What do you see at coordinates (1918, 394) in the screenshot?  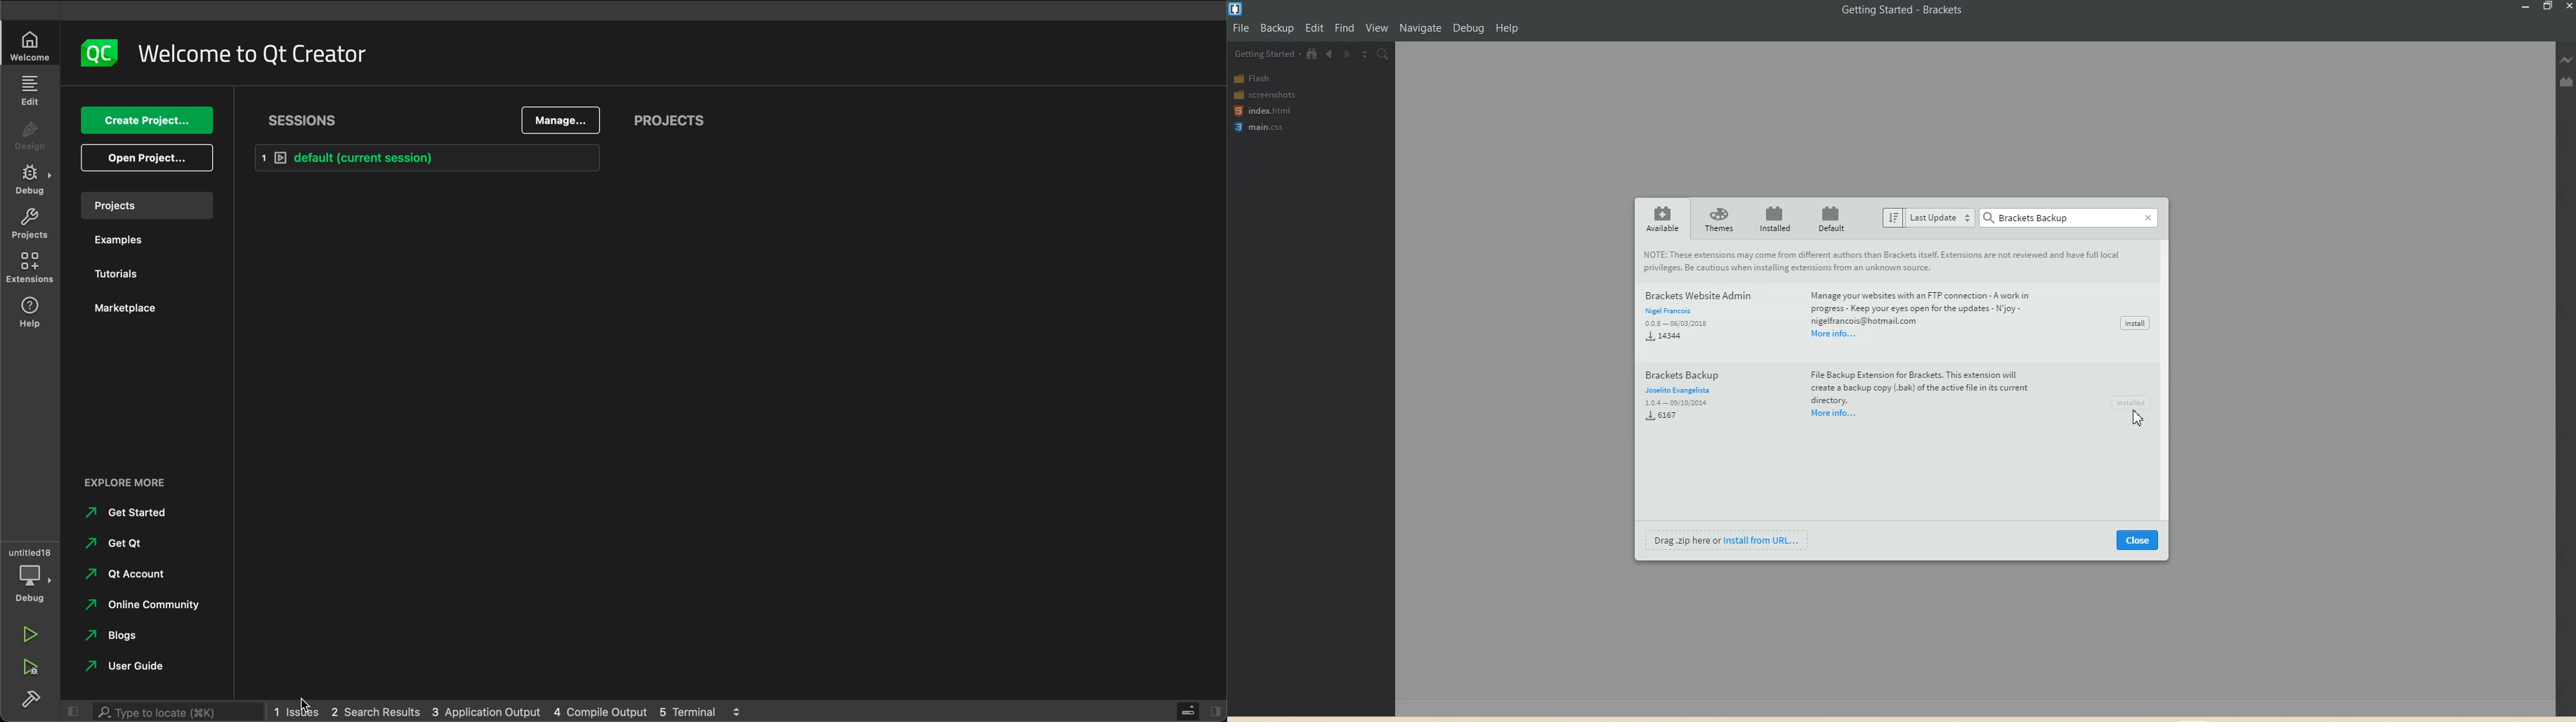 I see `File Backup Extension for Brackets. This extension will create a backup copy (bak) of the active fil in its current directory.Moreinfo...` at bounding box center [1918, 394].